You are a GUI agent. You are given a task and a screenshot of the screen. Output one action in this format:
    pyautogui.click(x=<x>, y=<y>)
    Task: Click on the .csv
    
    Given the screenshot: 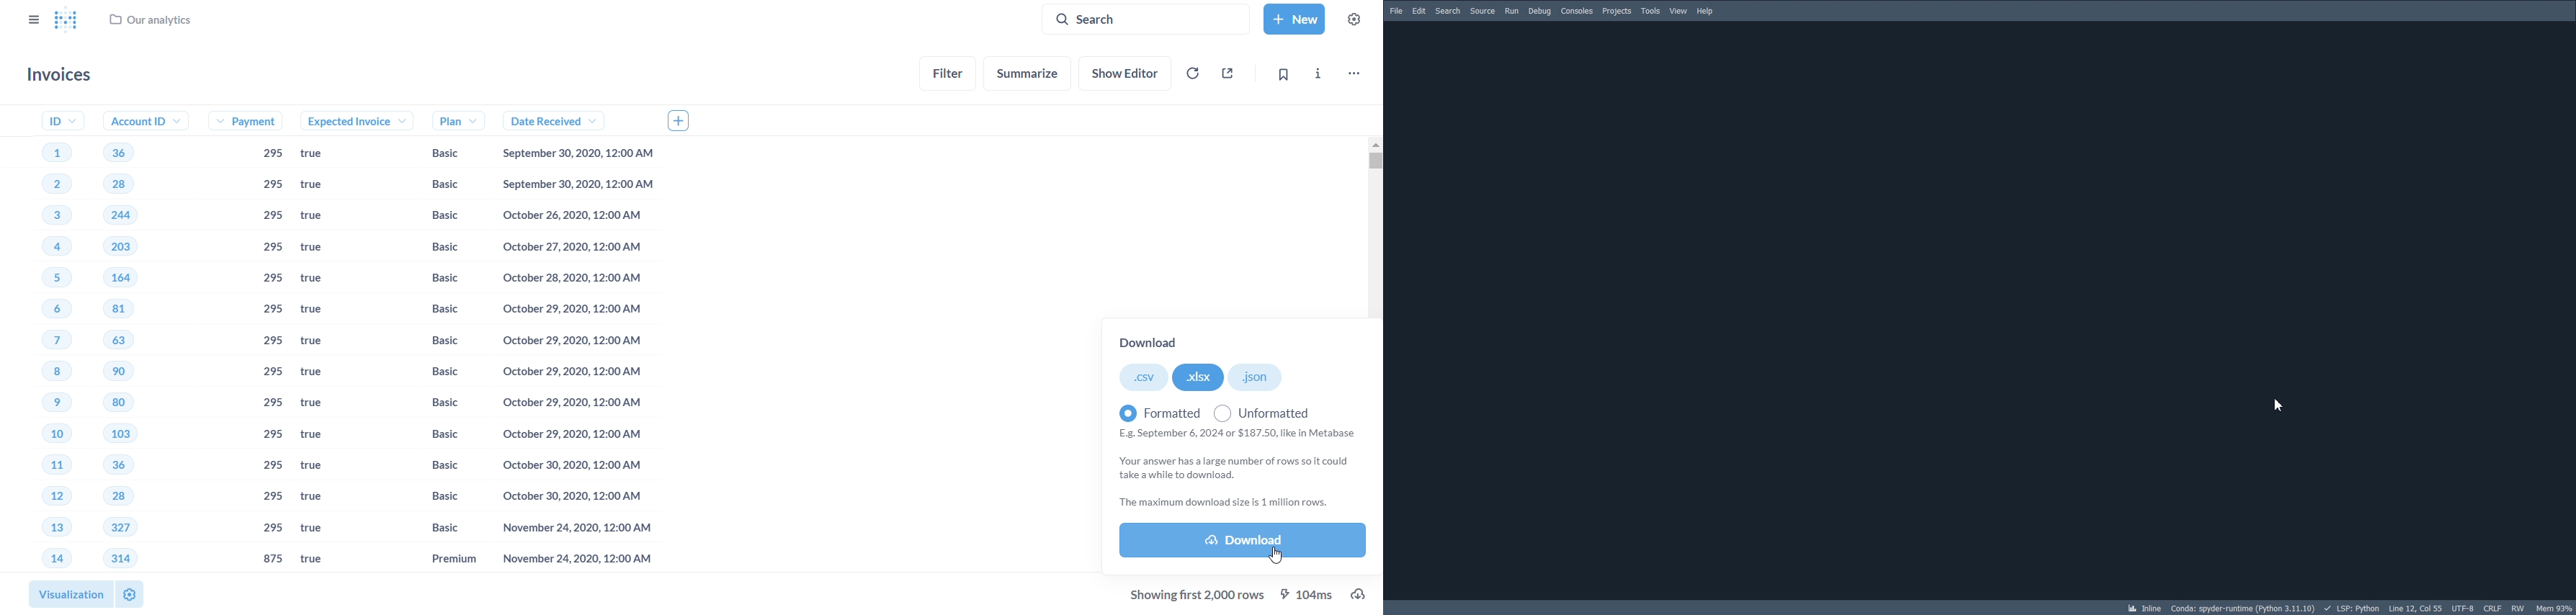 What is the action you would take?
    pyautogui.click(x=1143, y=378)
    